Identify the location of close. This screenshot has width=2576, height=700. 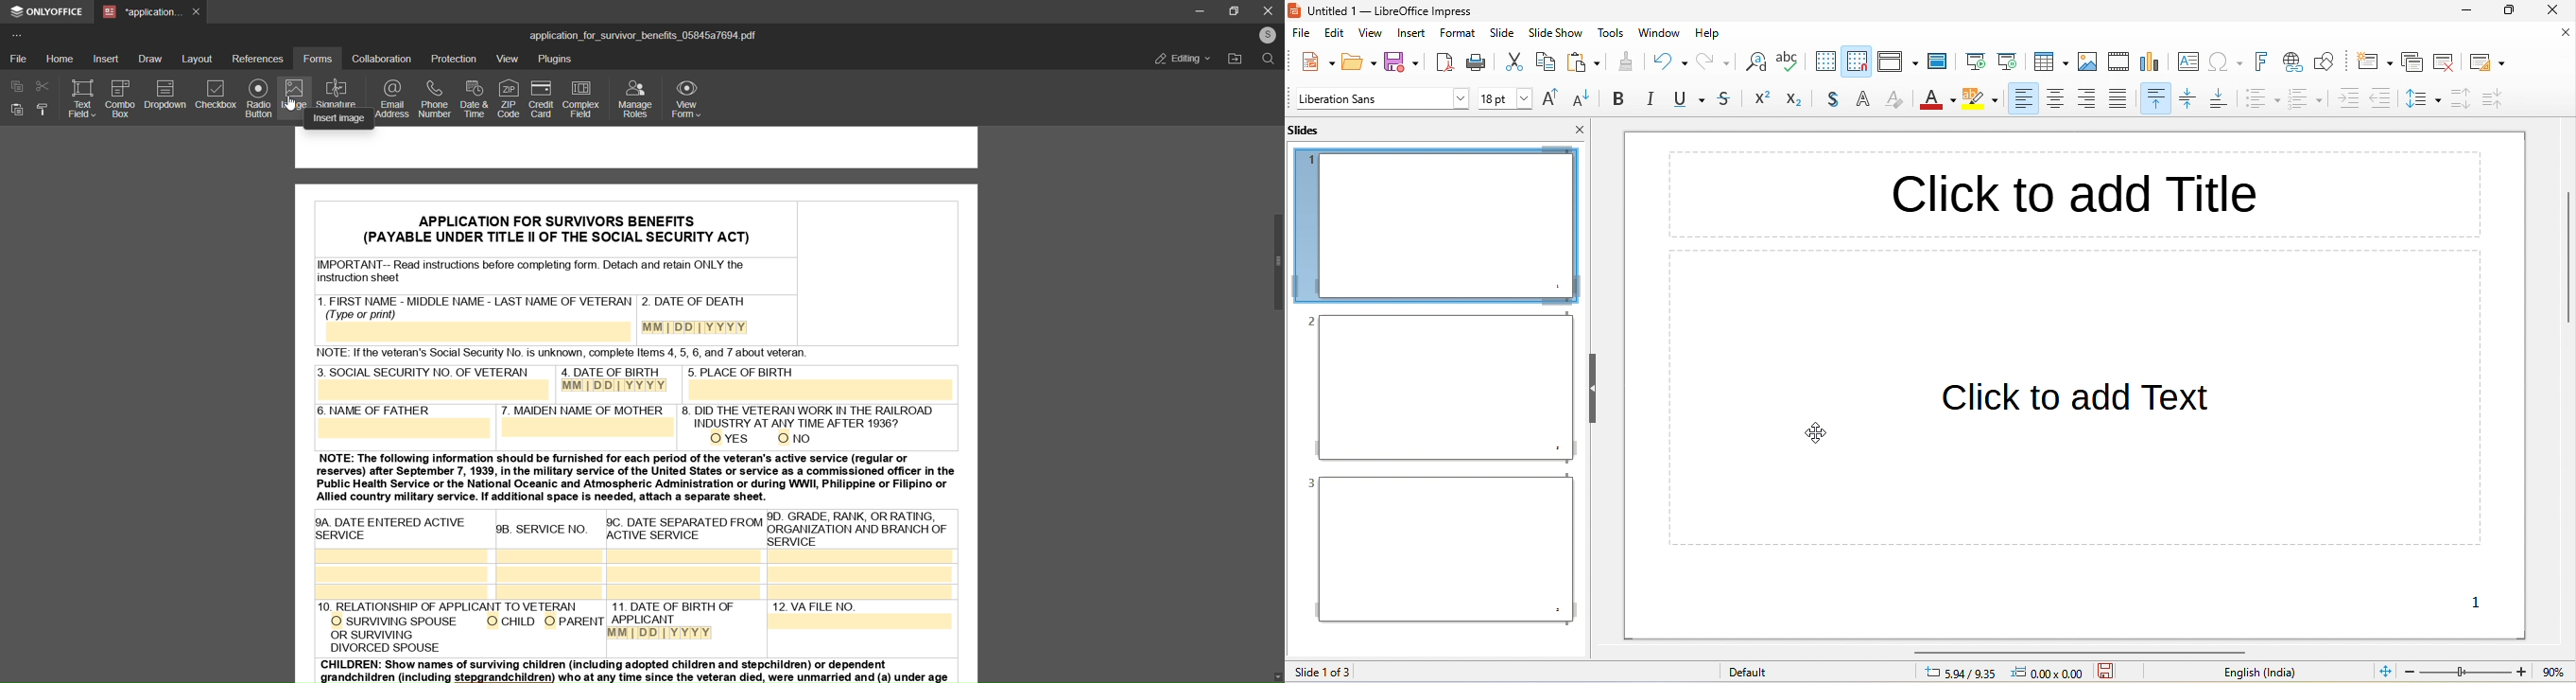
(2565, 33).